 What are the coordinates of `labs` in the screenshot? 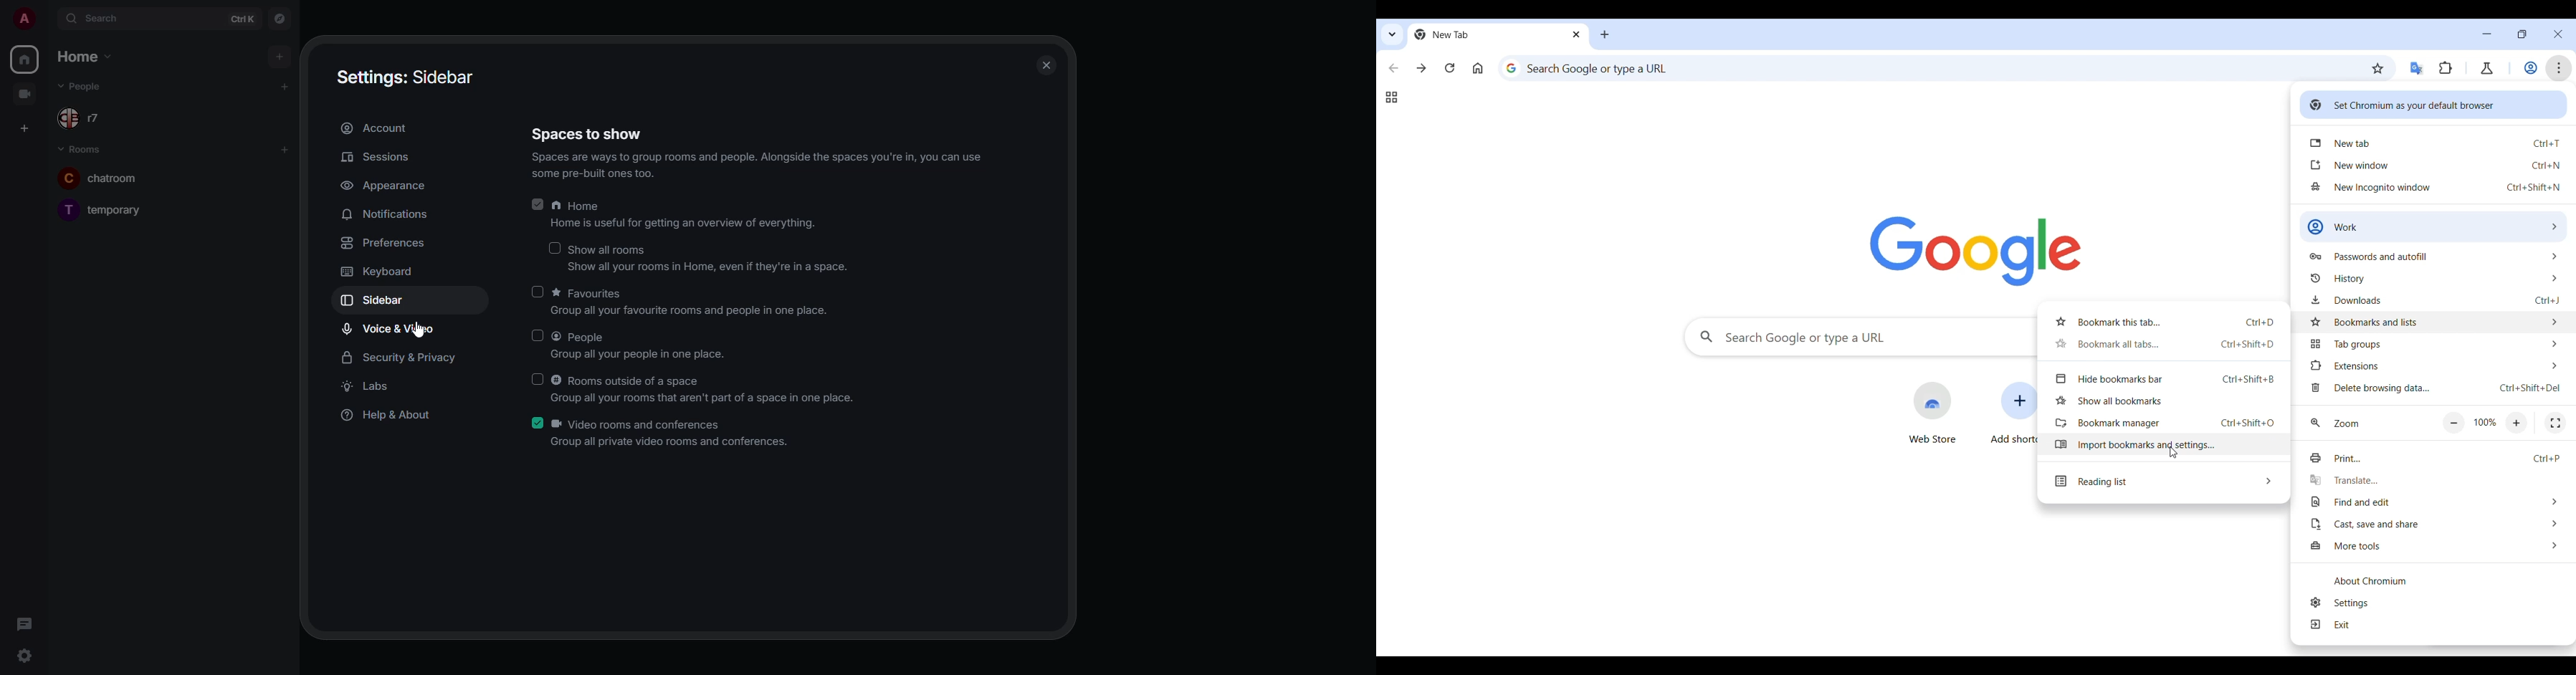 It's located at (373, 387).